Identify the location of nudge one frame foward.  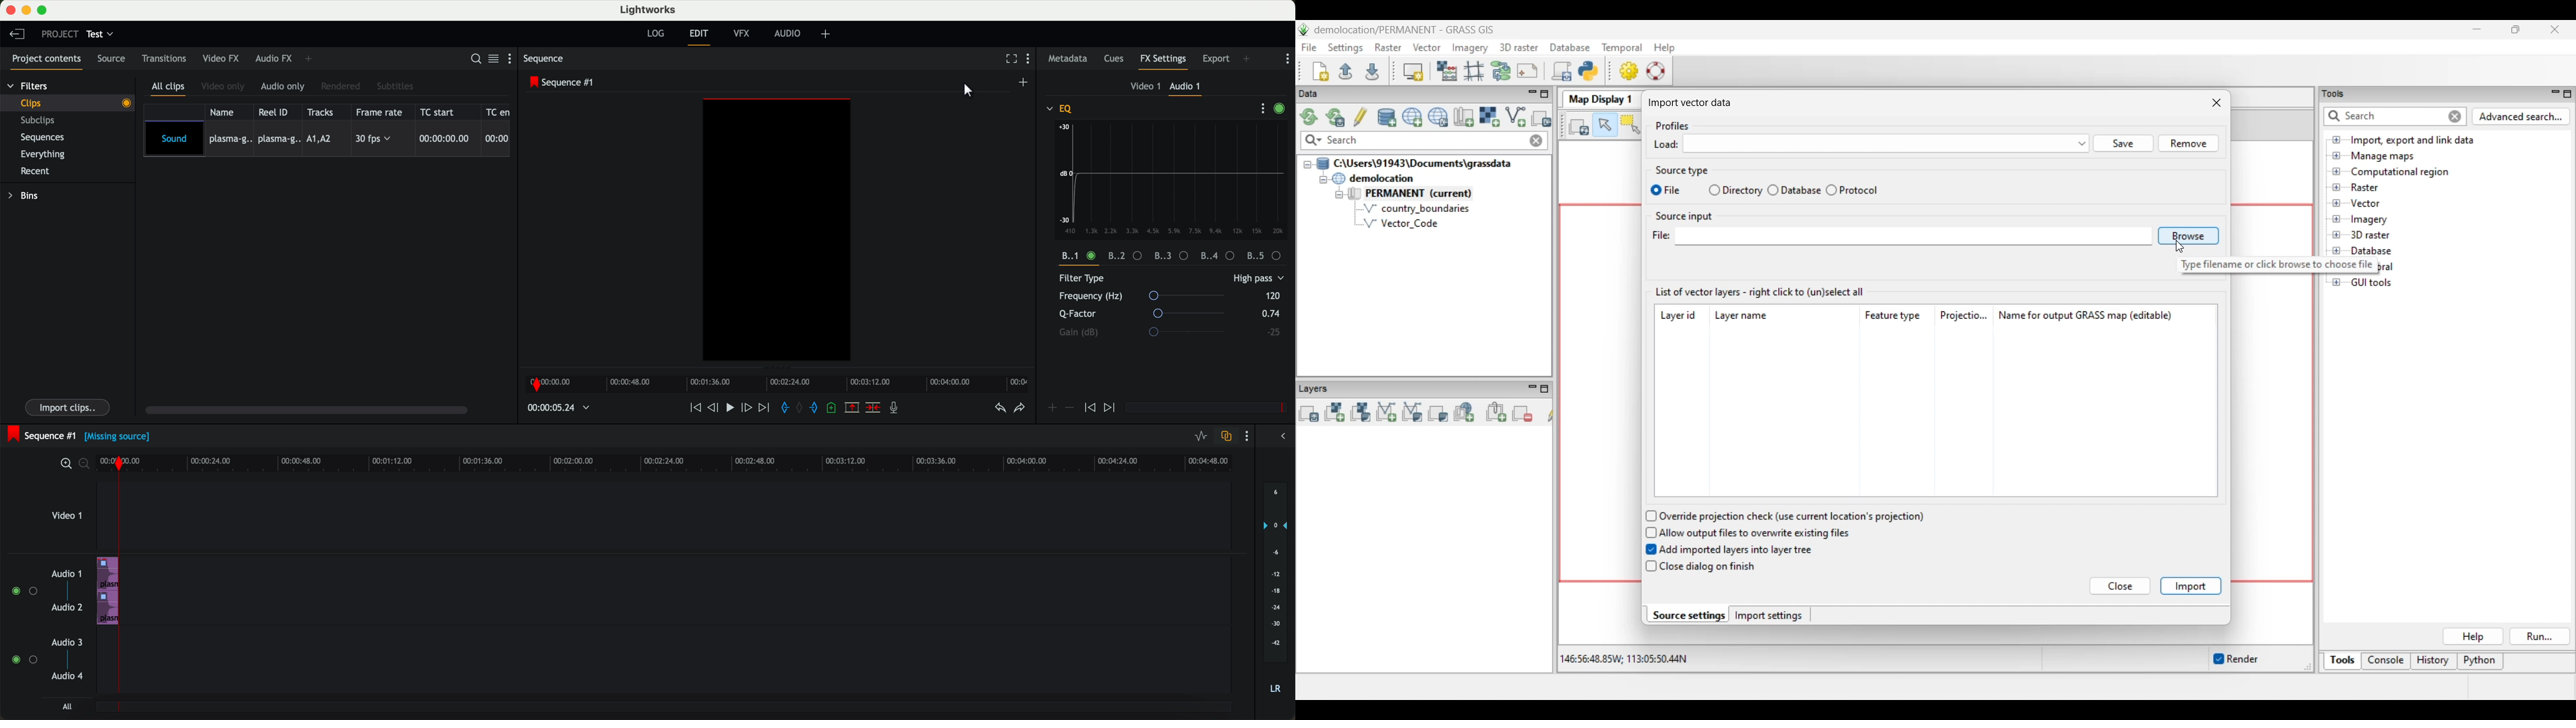
(749, 407).